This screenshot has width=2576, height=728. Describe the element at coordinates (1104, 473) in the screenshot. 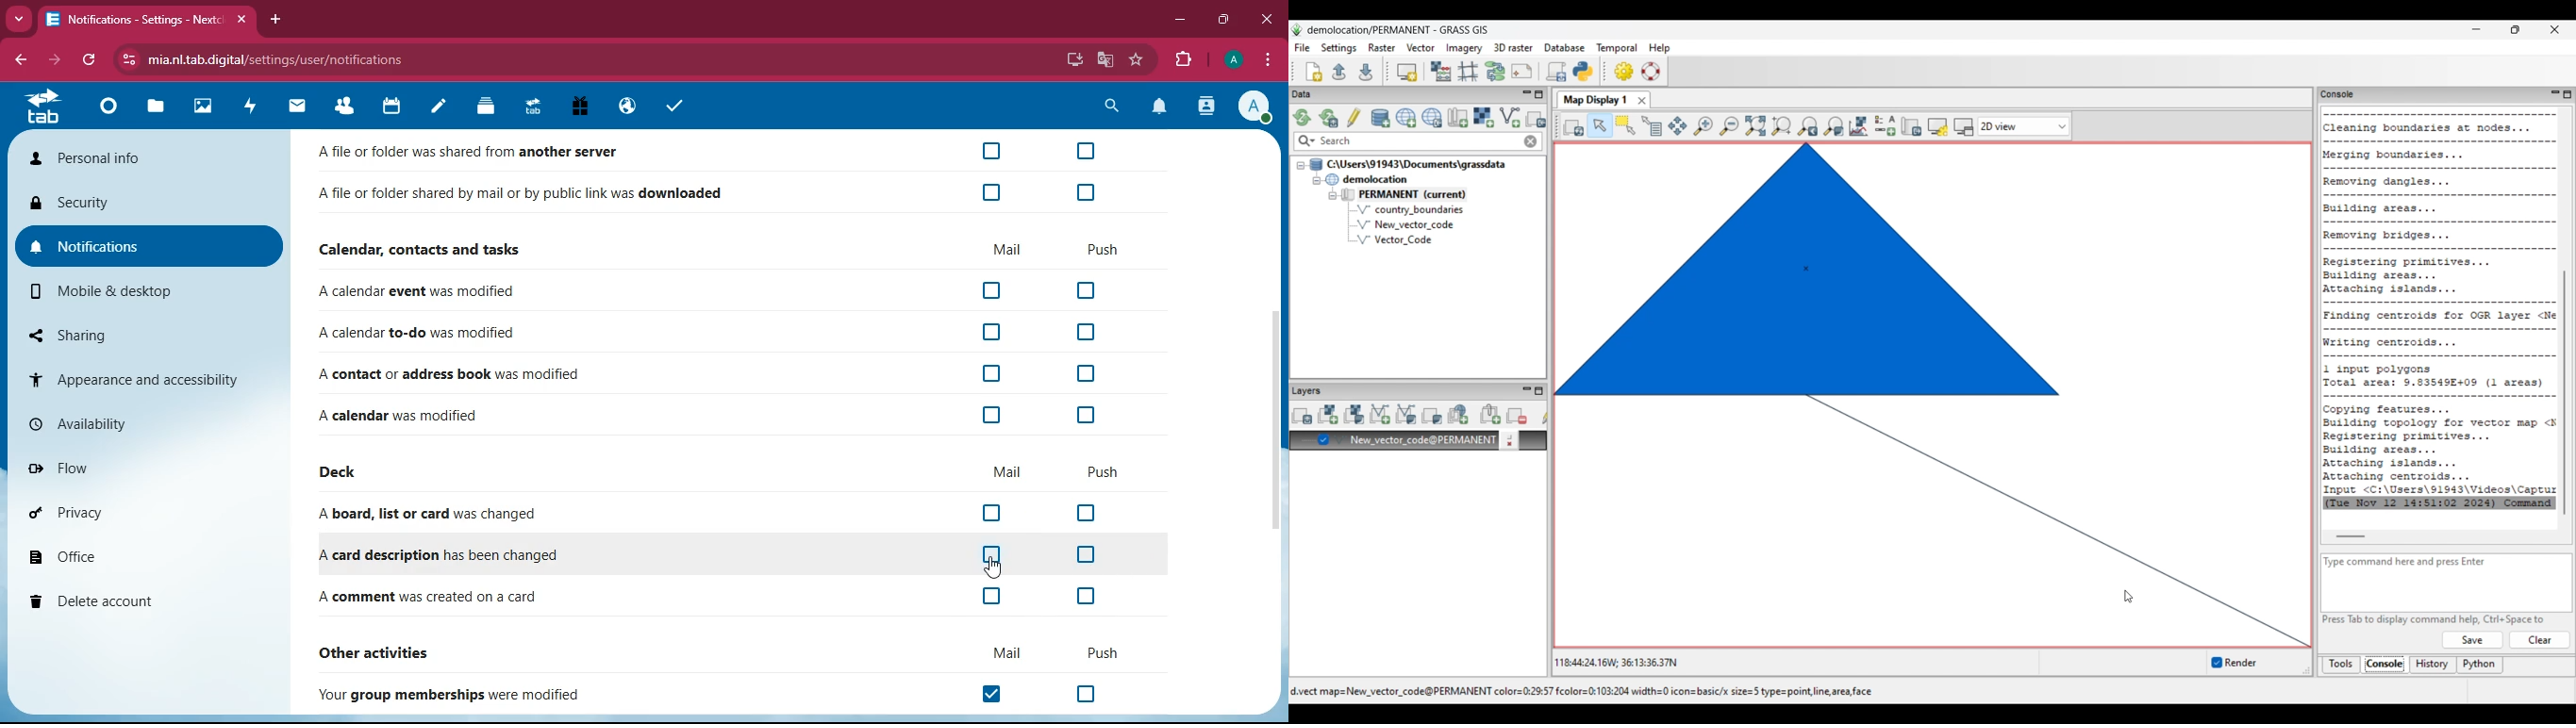

I see `push` at that location.